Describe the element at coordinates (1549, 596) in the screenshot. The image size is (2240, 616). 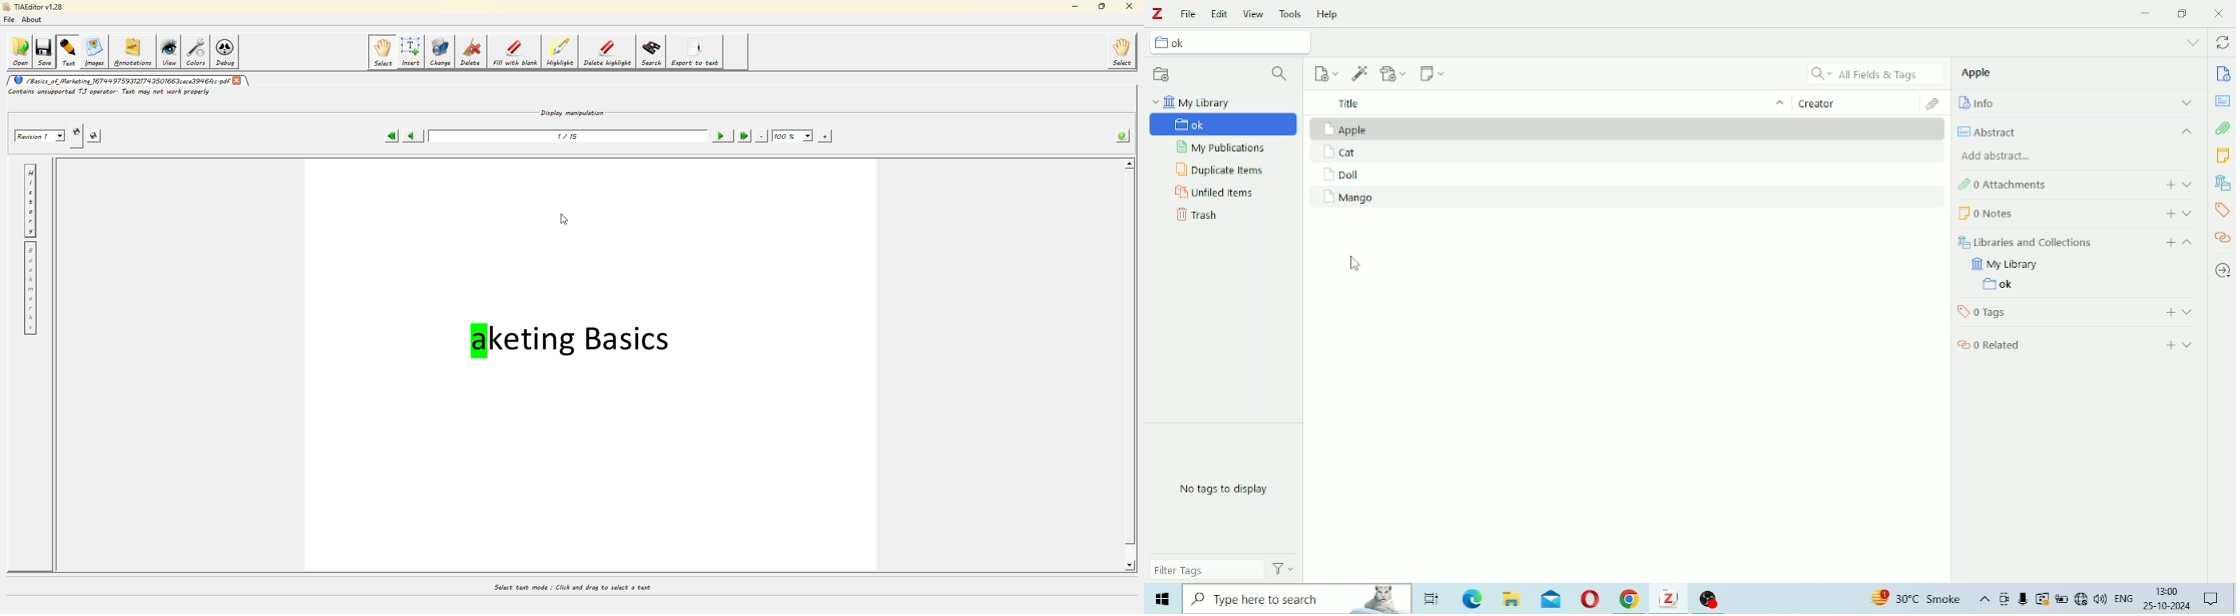
I see `` at that location.